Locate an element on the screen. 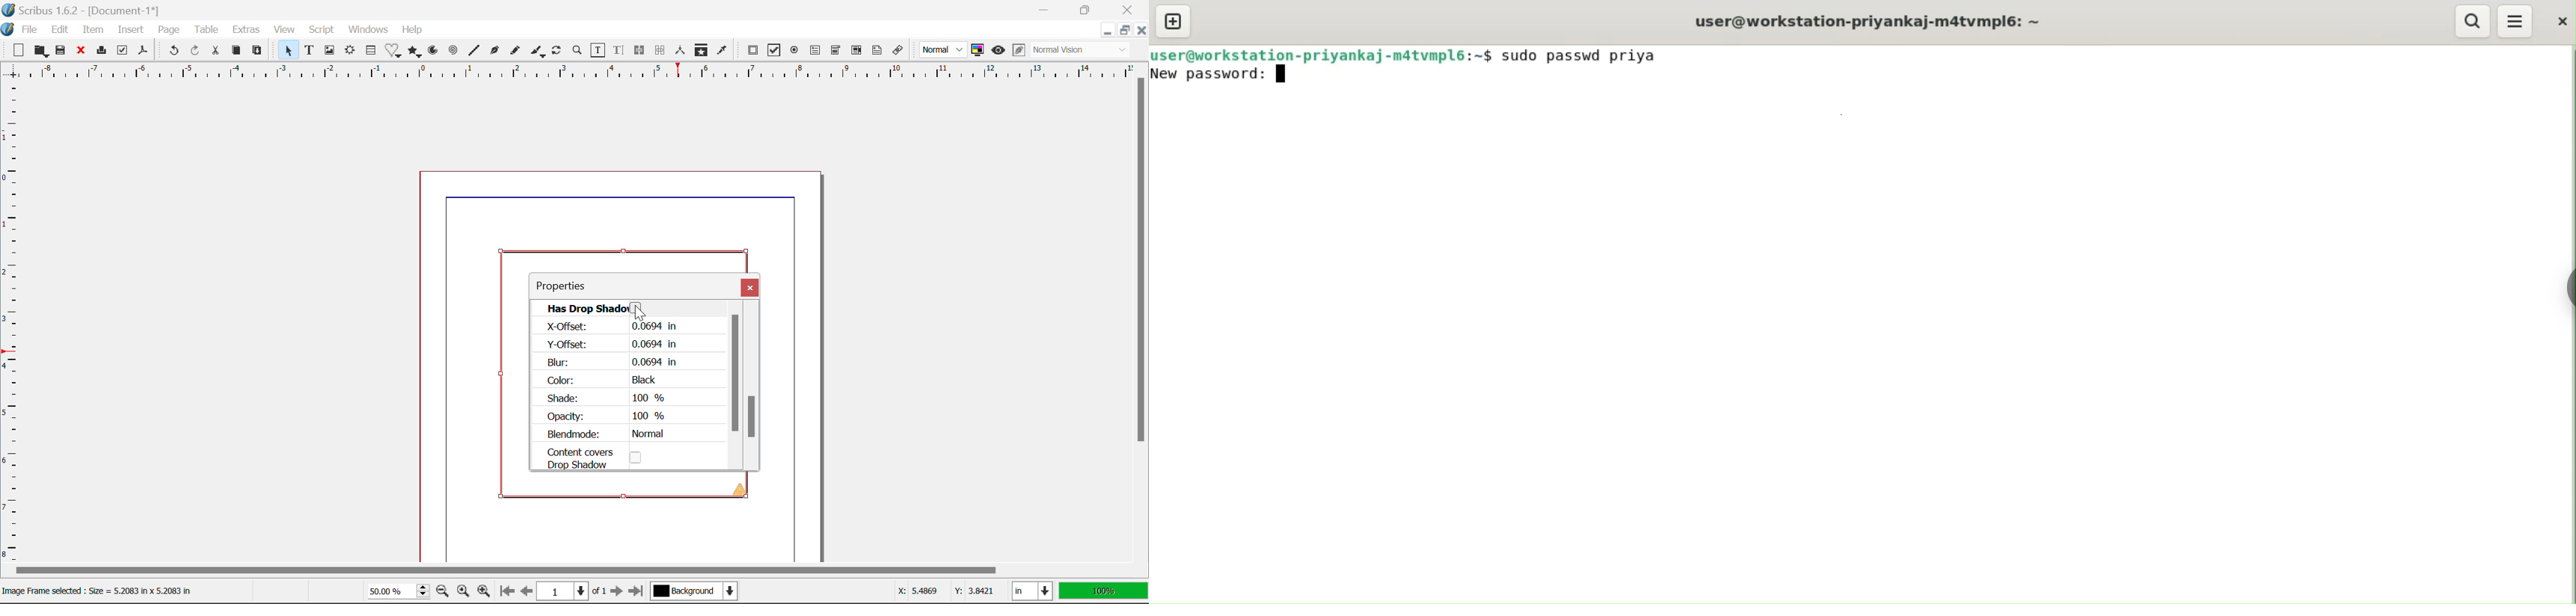 The image size is (2576, 616). Scroll Bar is located at coordinates (738, 391).